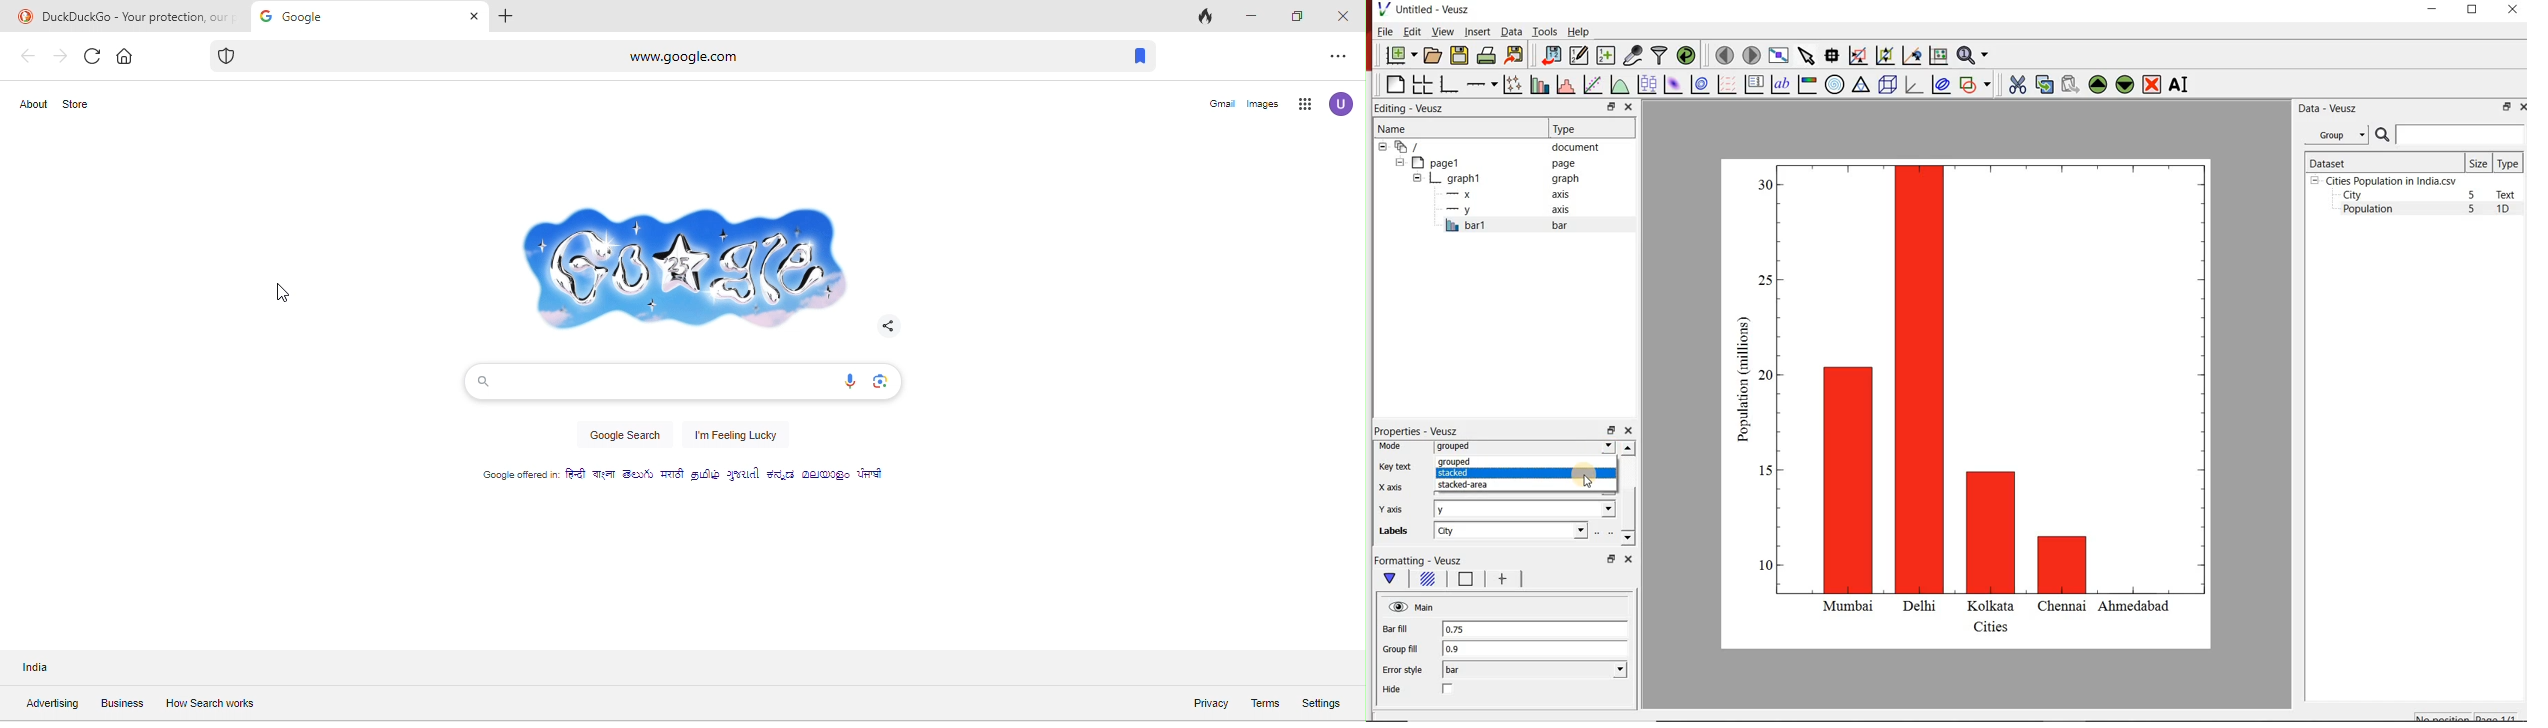  Describe the element at coordinates (2473, 196) in the screenshot. I see `5` at that location.